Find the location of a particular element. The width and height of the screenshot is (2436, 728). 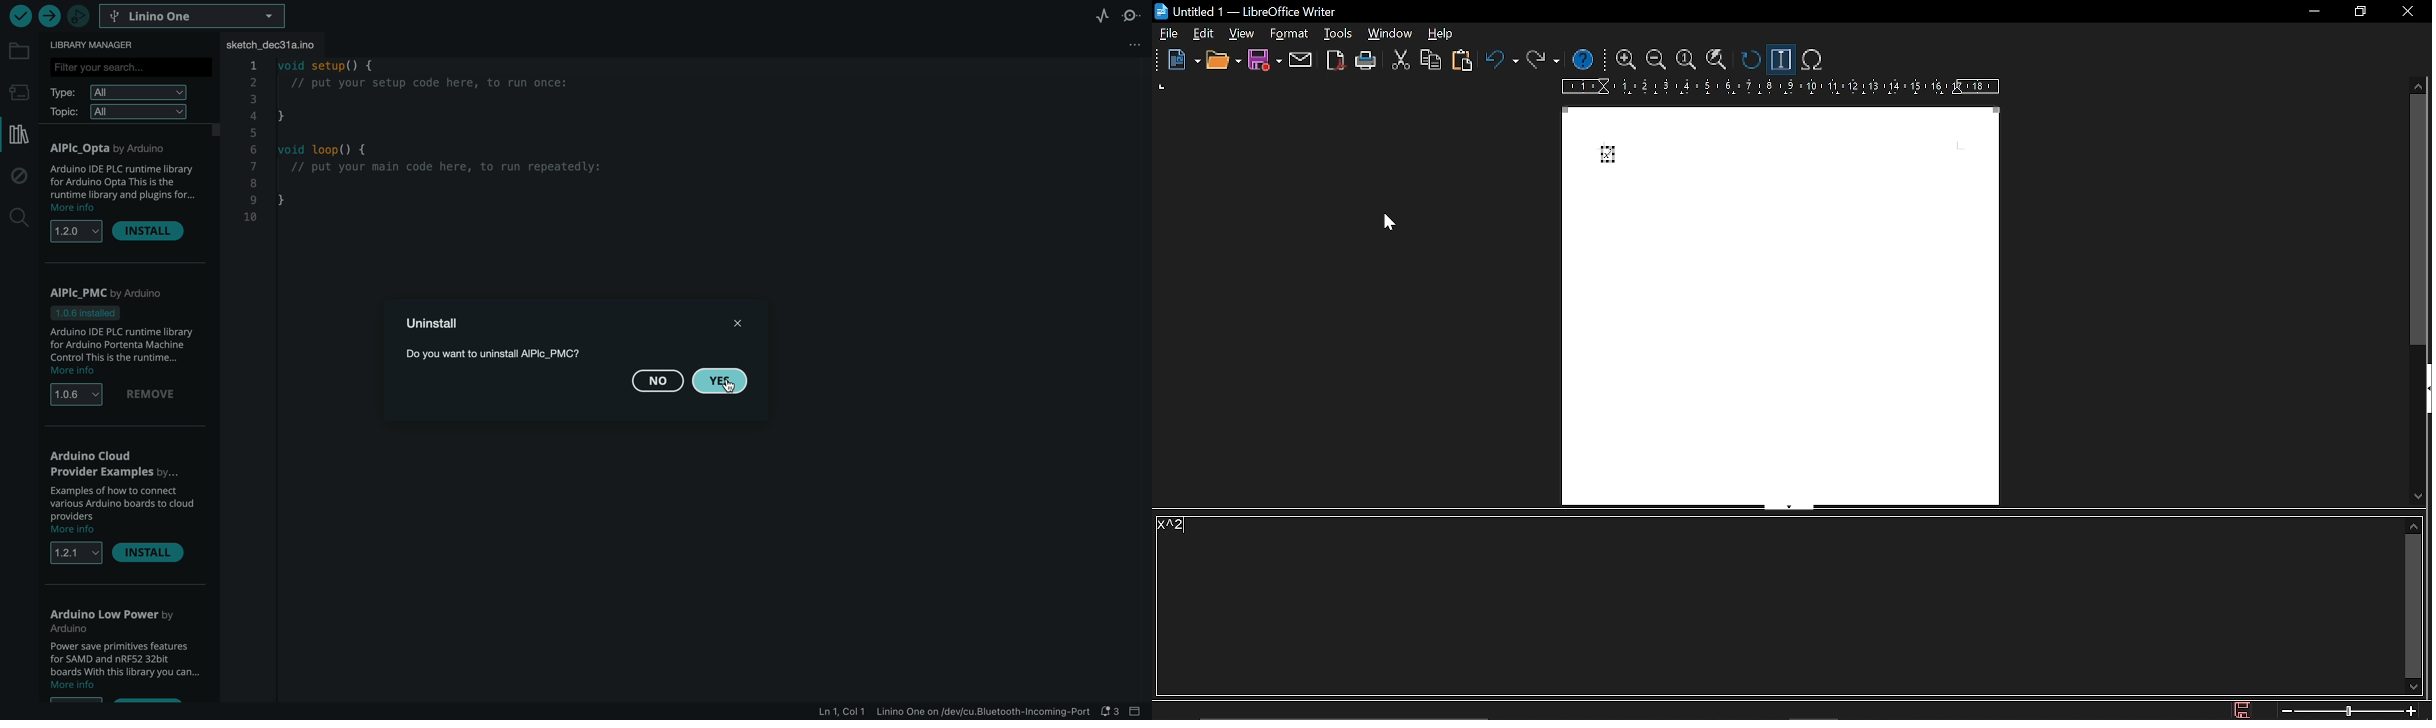

insert is located at coordinates (1285, 34).